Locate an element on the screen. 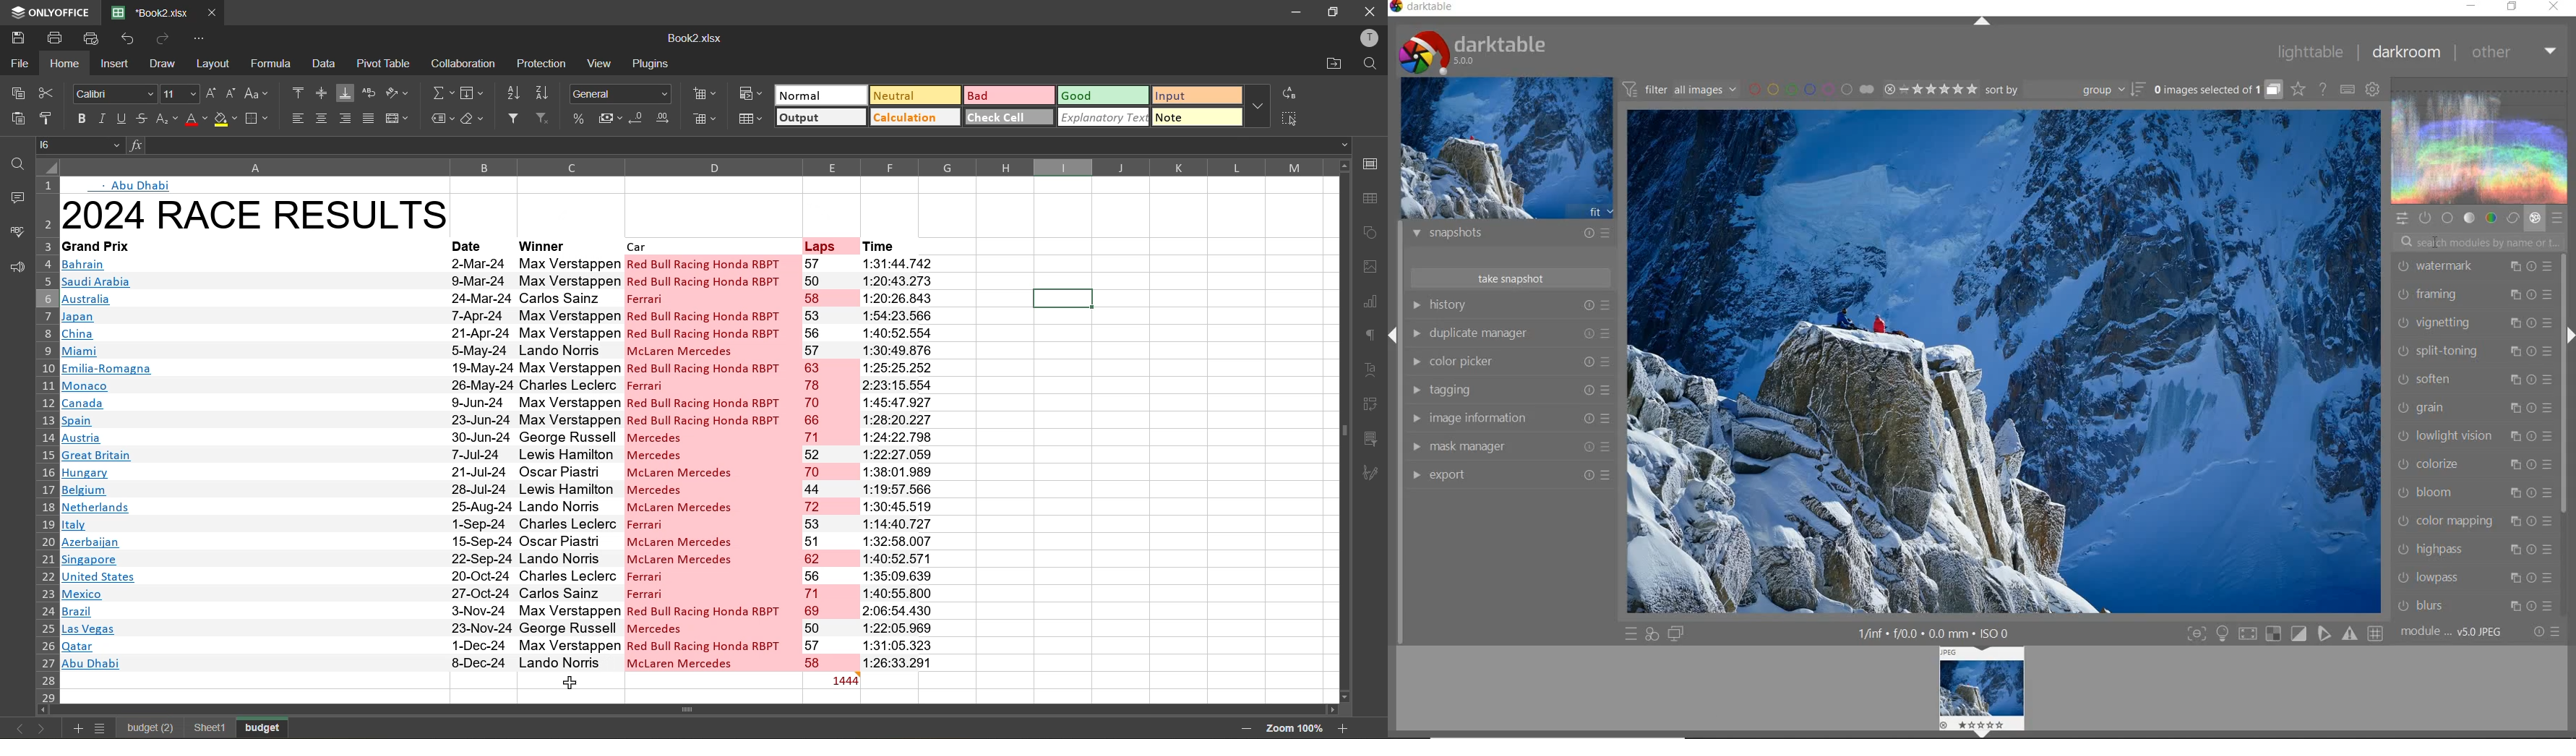 Image resolution: width=2576 pixels, height=756 pixels. soften is located at coordinates (2474, 379).